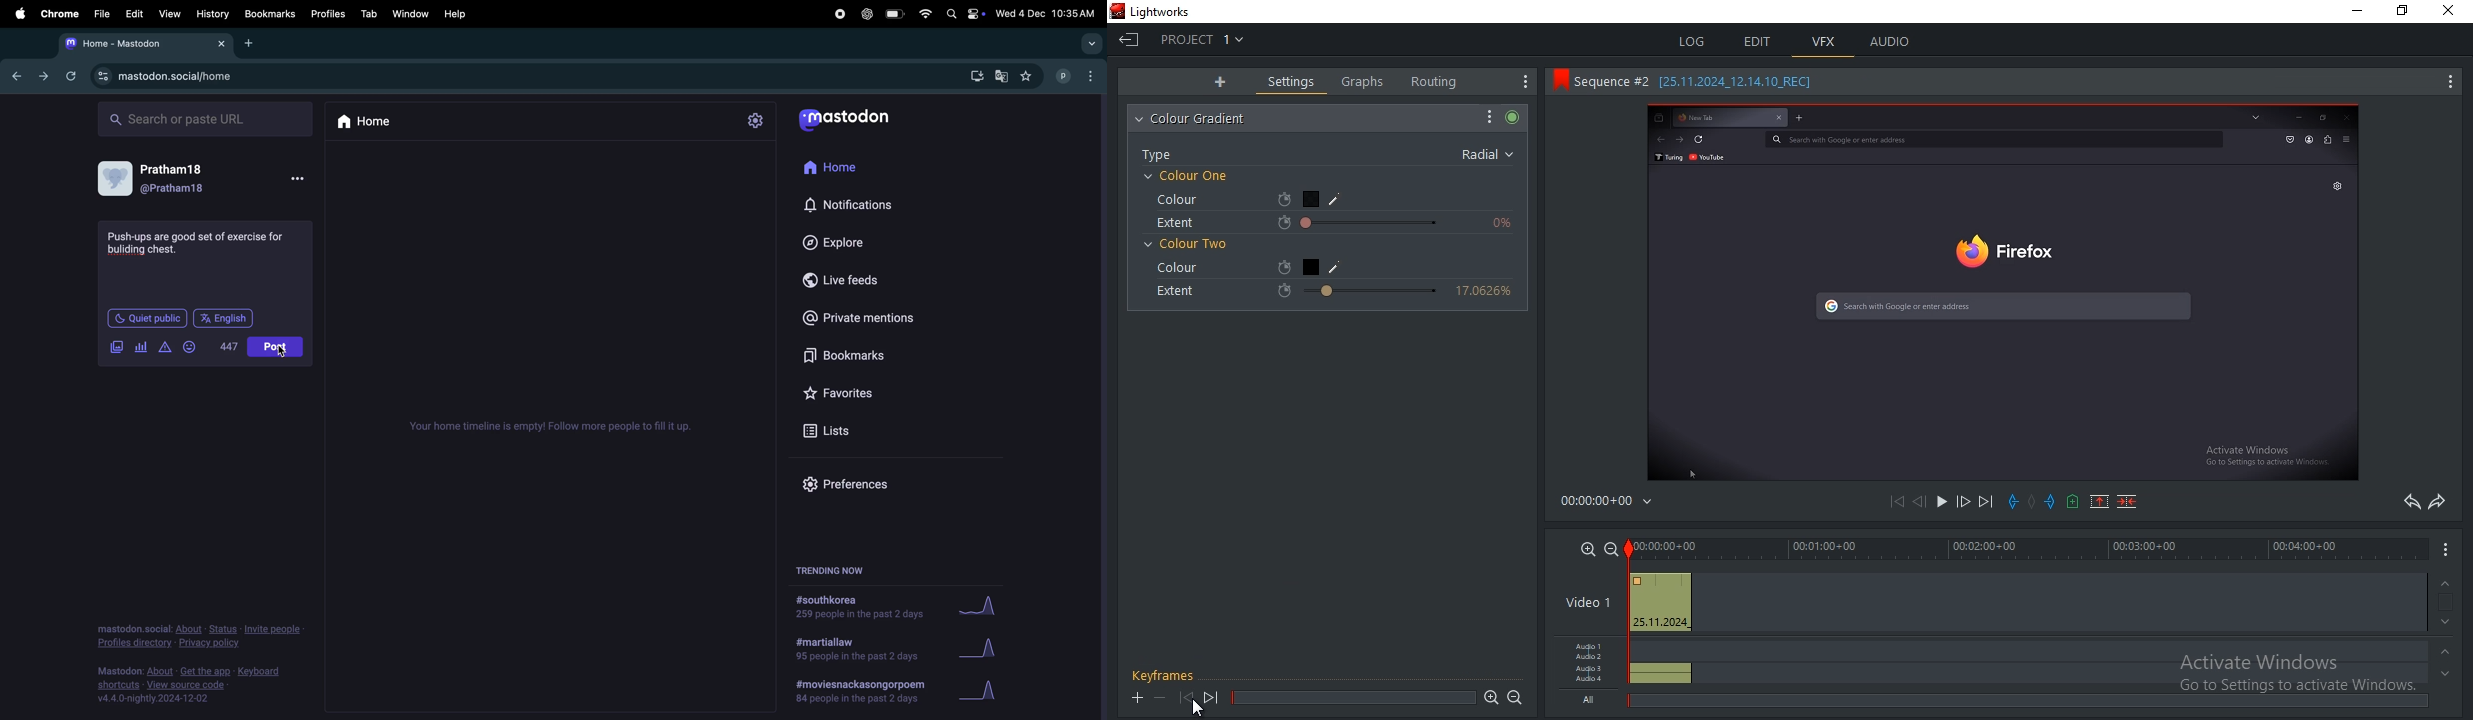 Image resolution: width=2492 pixels, height=728 pixels. What do you see at coordinates (143, 43) in the screenshot?
I see `Mastodon tab` at bounding box center [143, 43].